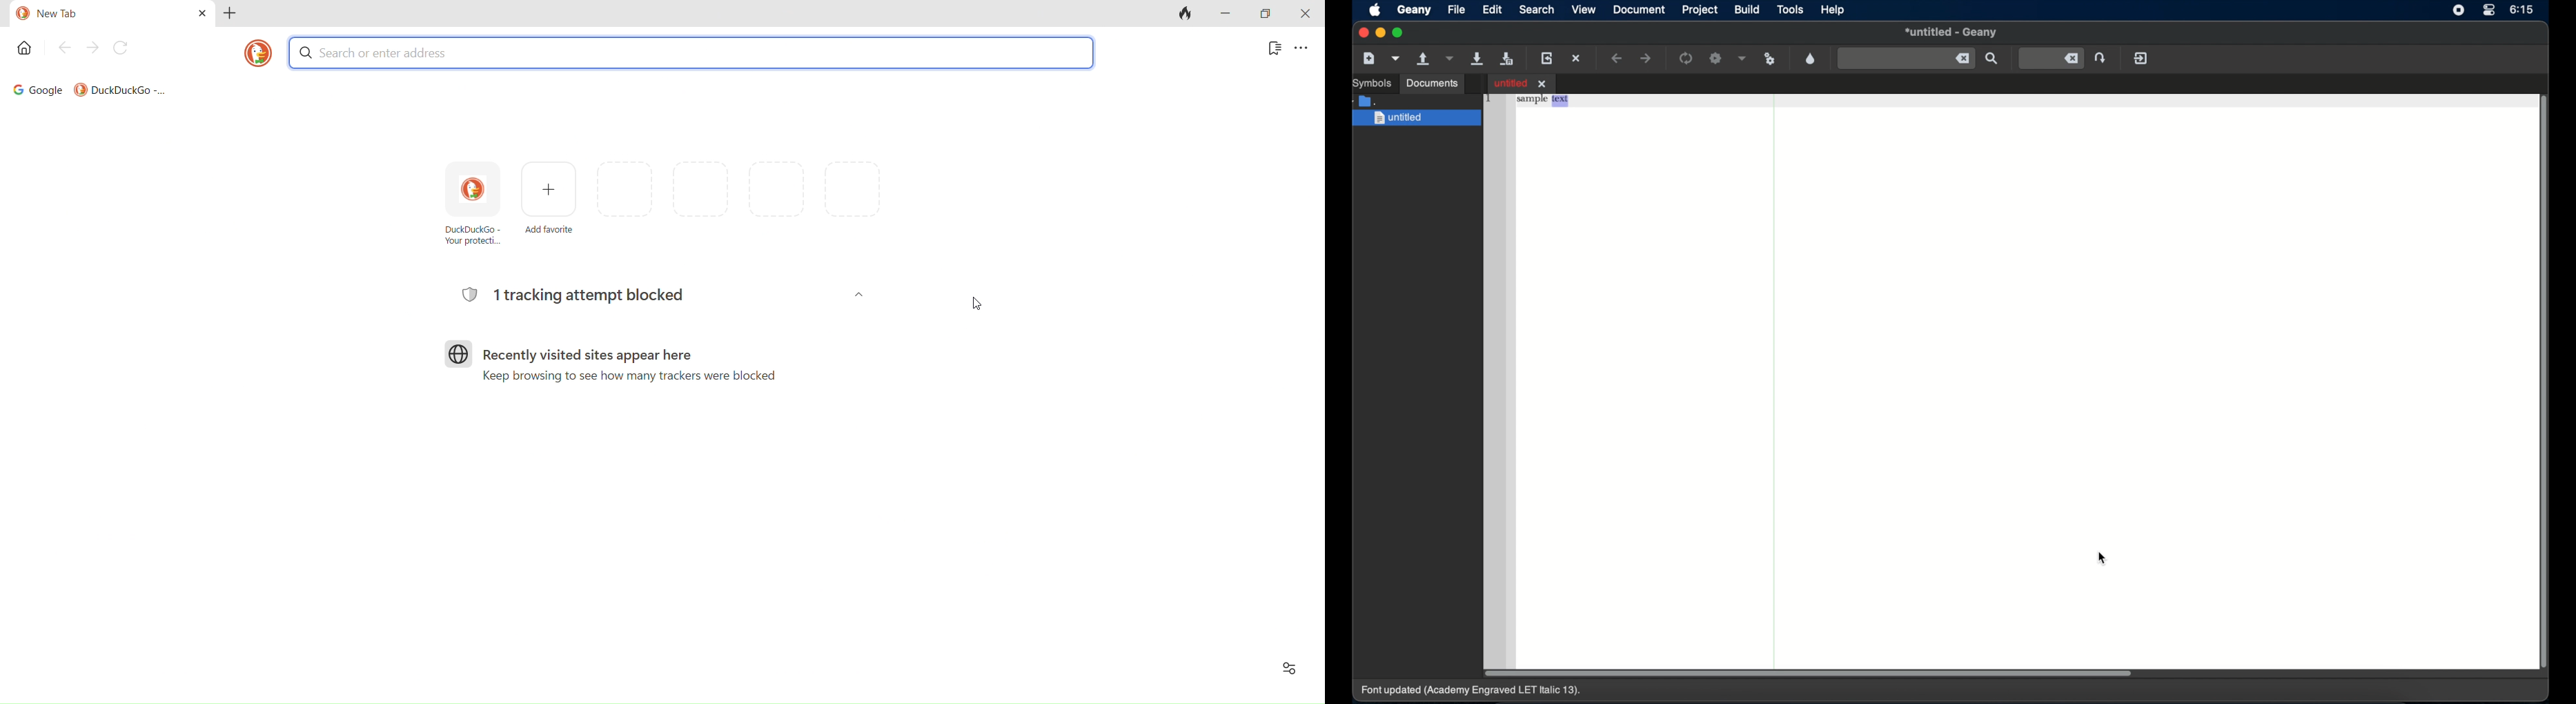  What do you see at coordinates (1381, 33) in the screenshot?
I see `minimize` at bounding box center [1381, 33].